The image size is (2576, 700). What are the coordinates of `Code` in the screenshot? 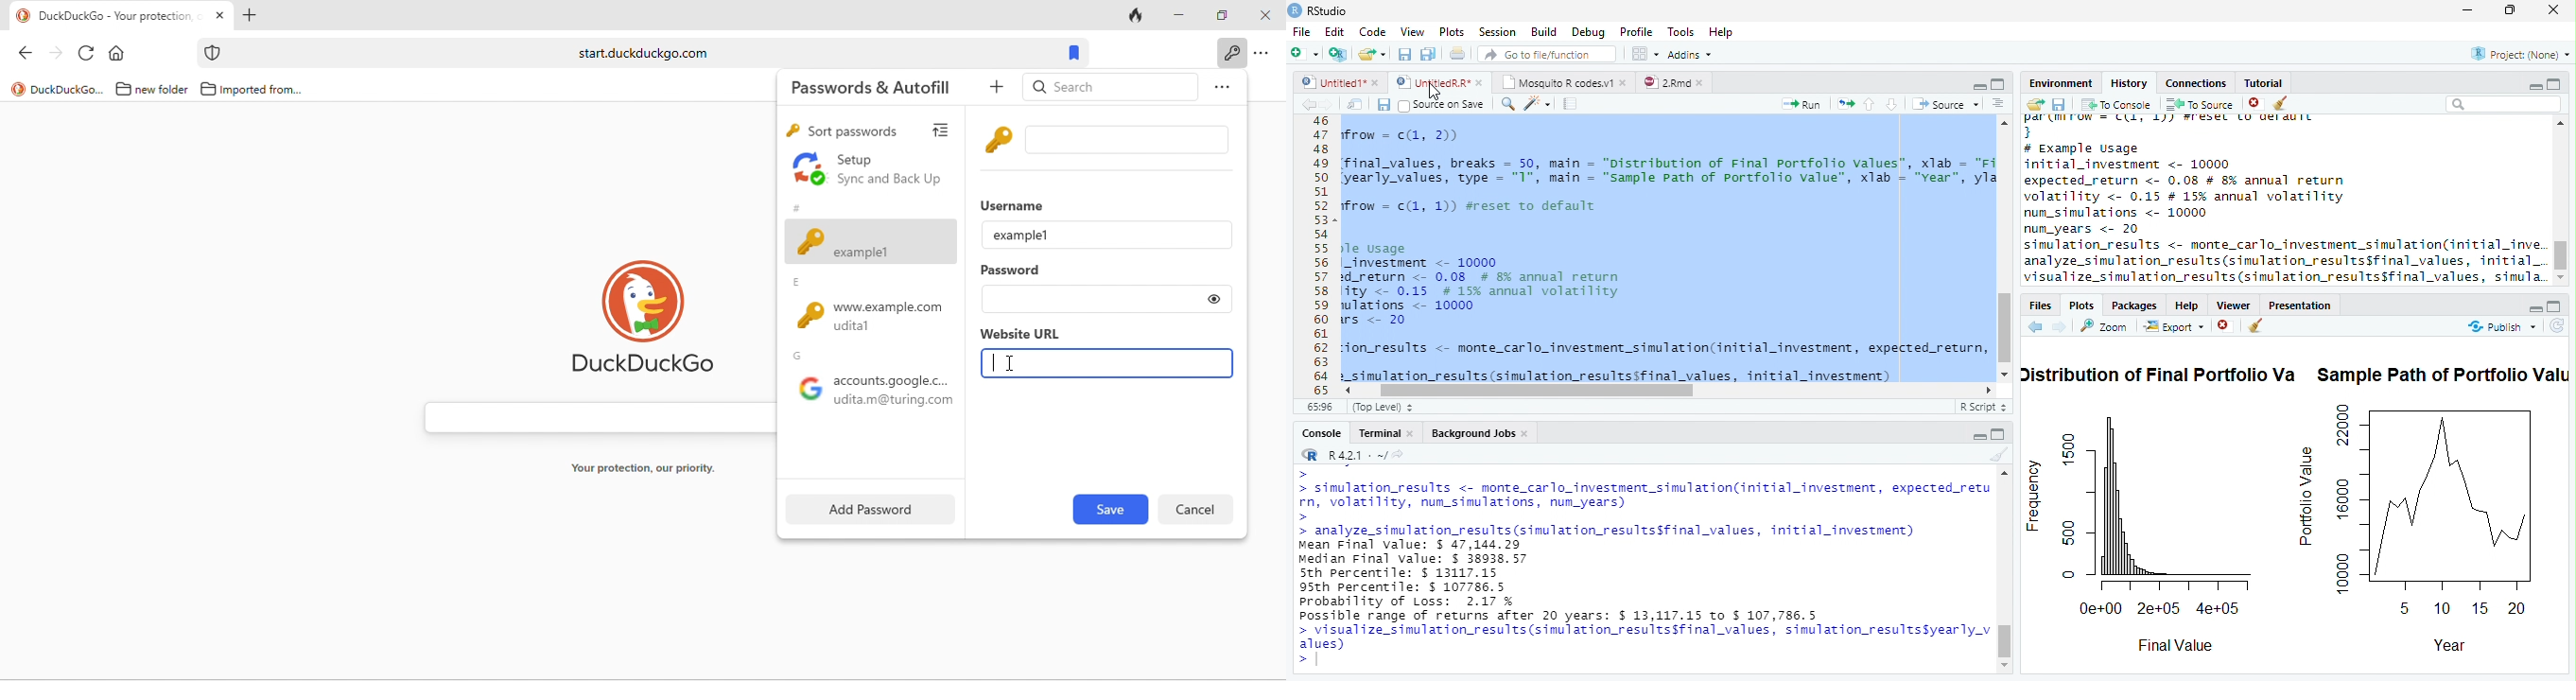 It's located at (1370, 31).